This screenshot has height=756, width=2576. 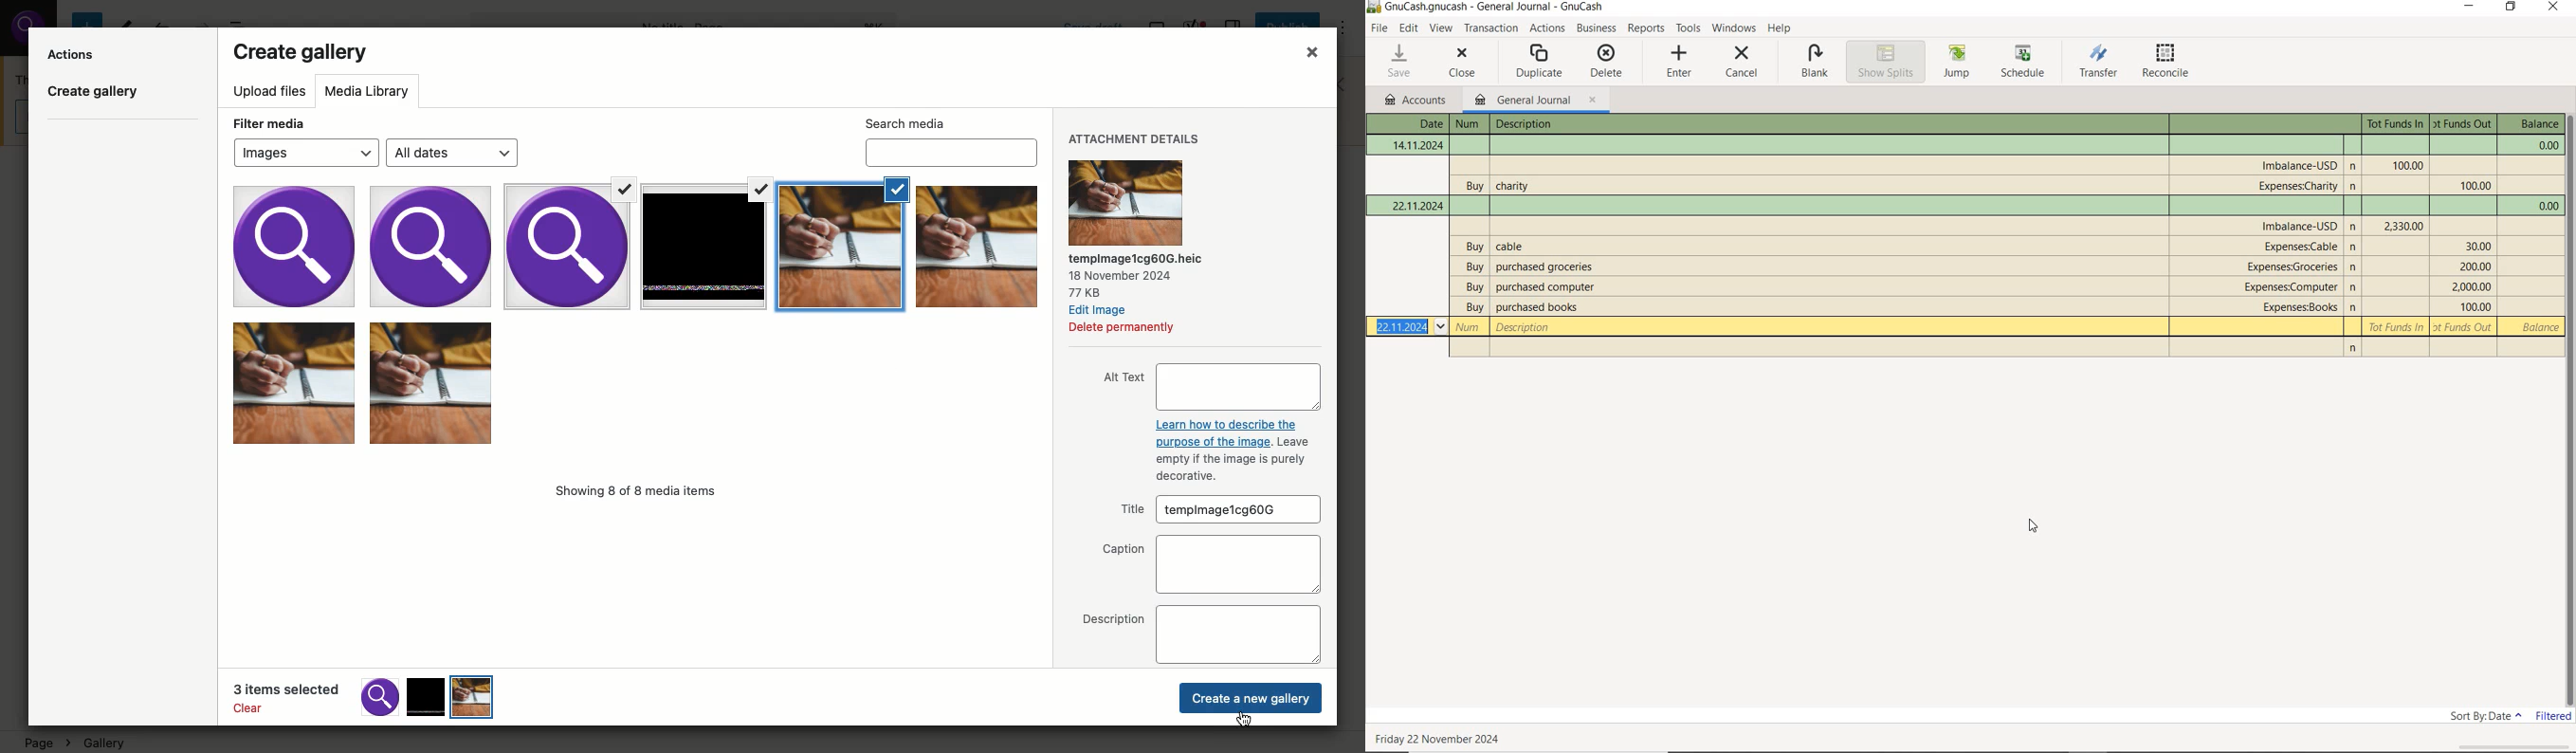 What do you see at coordinates (1417, 100) in the screenshot?
I see `accounts` at bounding box center [1417, 100].